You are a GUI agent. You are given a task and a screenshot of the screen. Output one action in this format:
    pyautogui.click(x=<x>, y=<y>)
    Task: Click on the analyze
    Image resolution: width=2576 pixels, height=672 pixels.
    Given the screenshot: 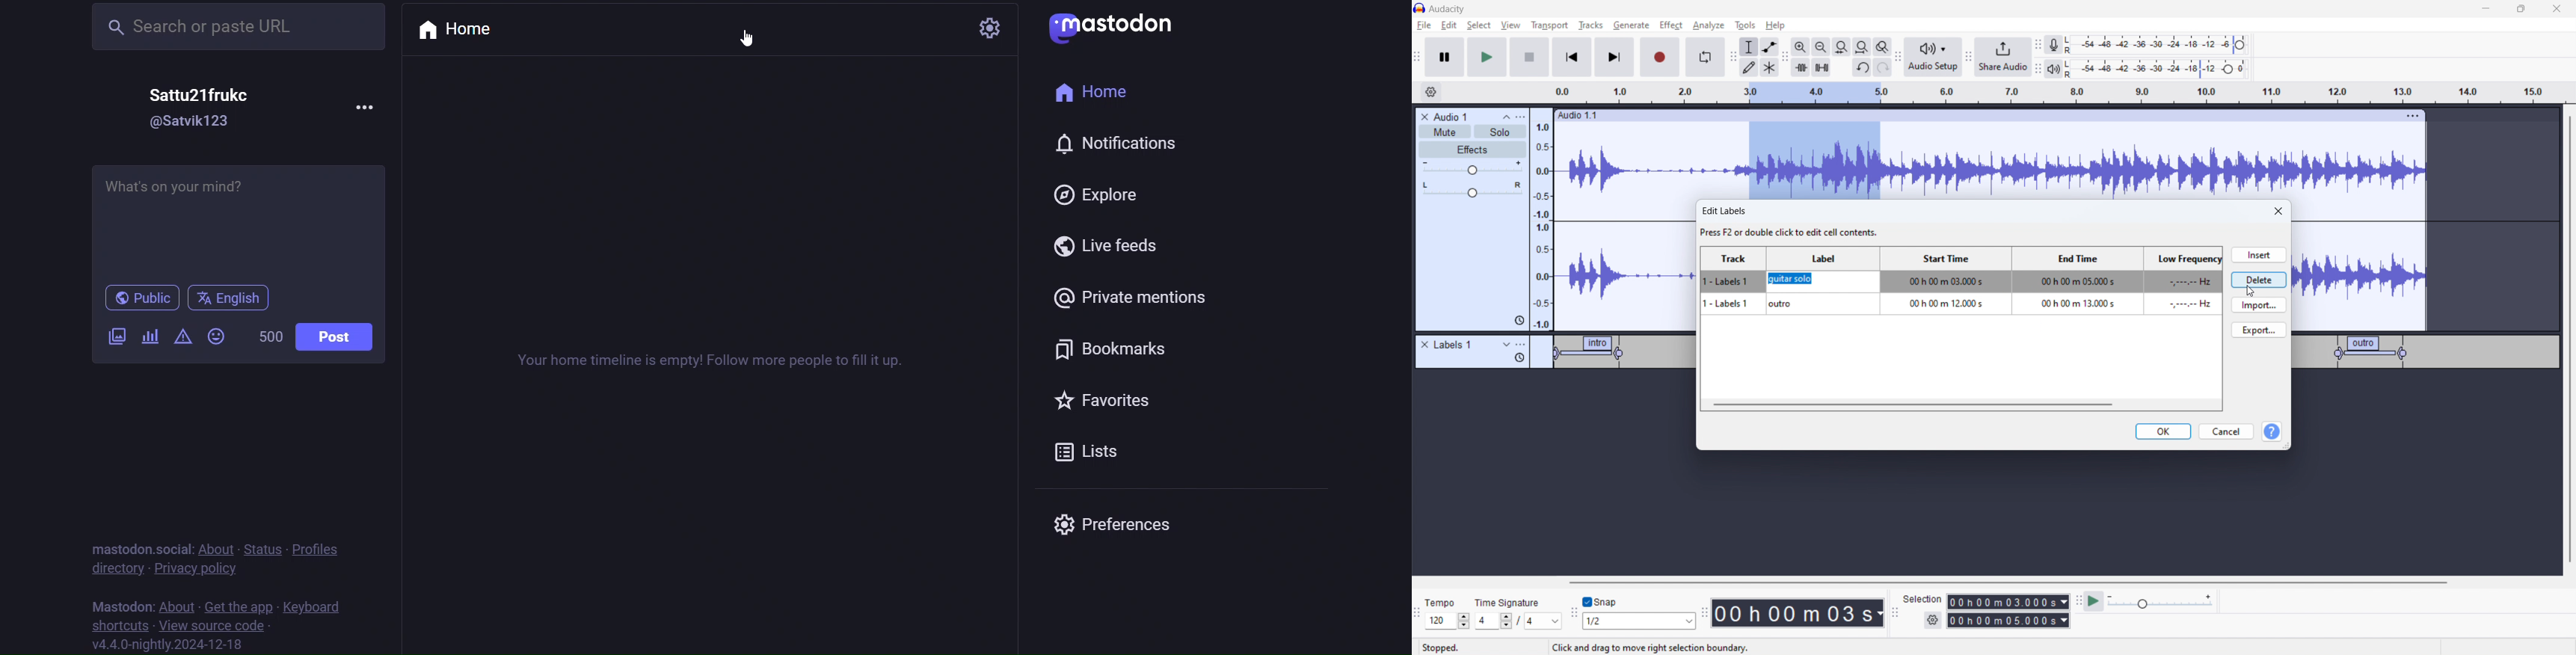 What is the action you would take?
    pyautogui.click(x=1707, y=26)
    